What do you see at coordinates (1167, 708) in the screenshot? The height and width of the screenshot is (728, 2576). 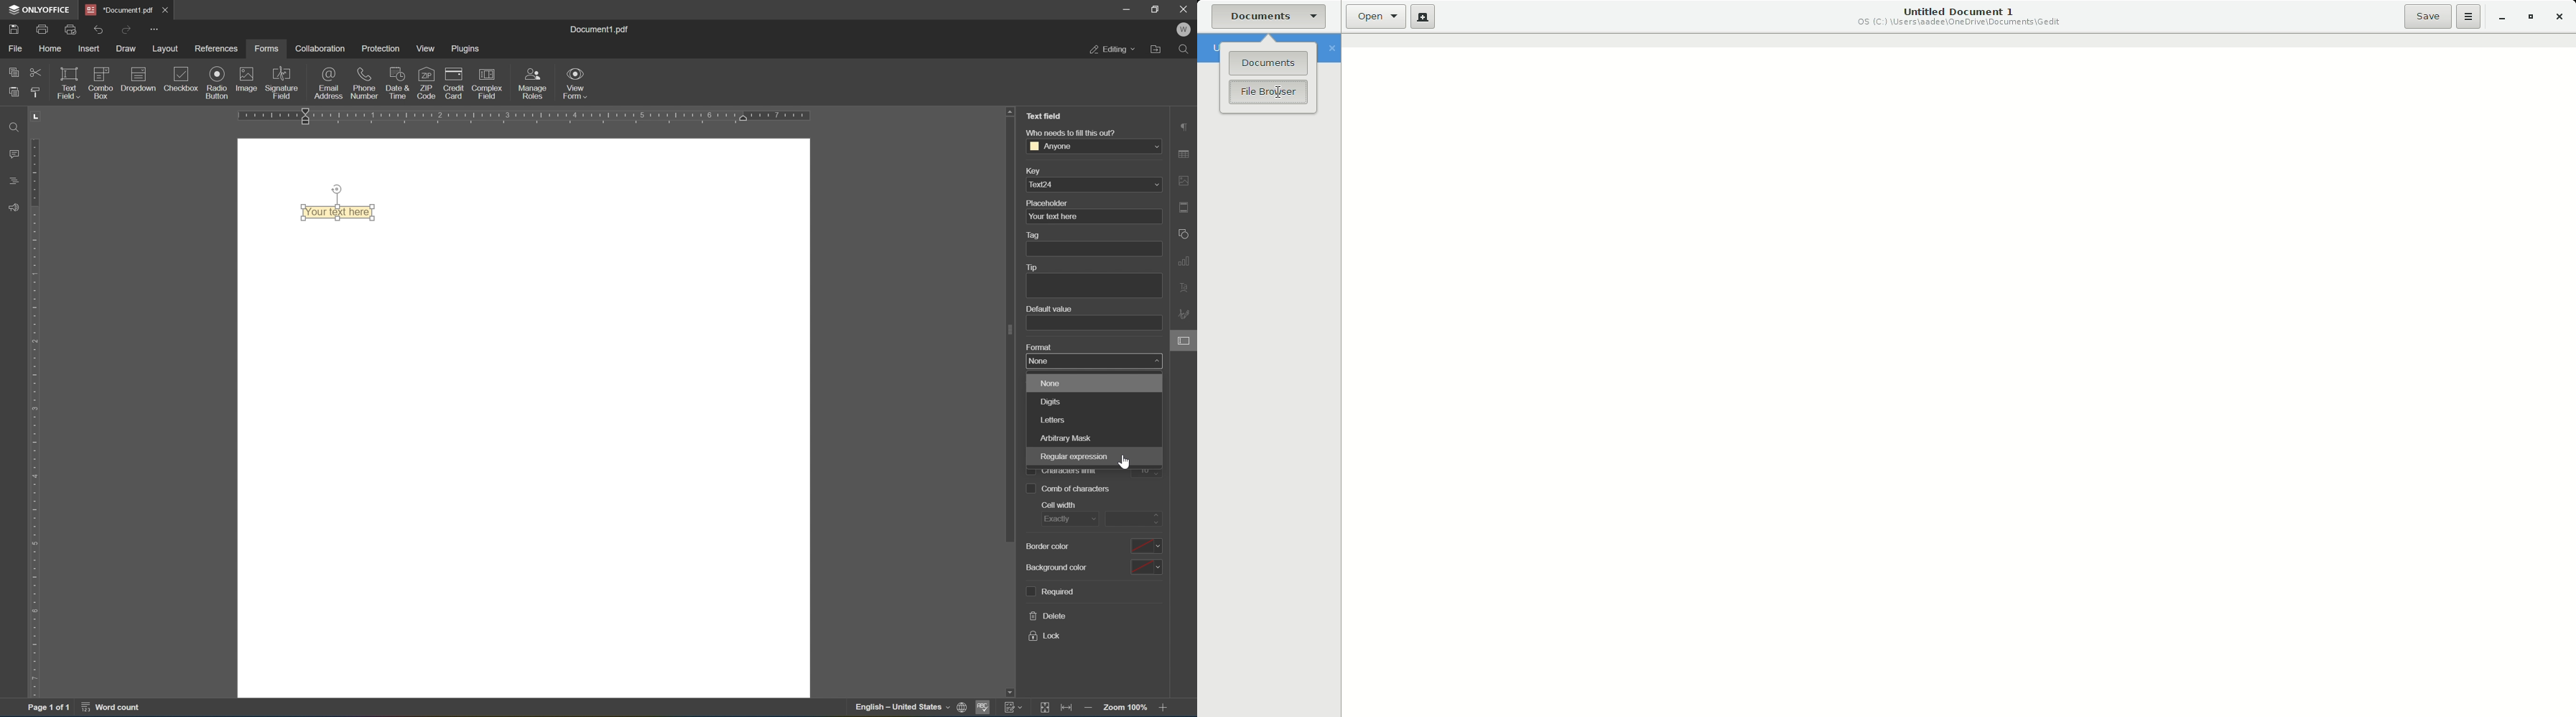 I see `zoom in` at bounding box center [1167, 708].